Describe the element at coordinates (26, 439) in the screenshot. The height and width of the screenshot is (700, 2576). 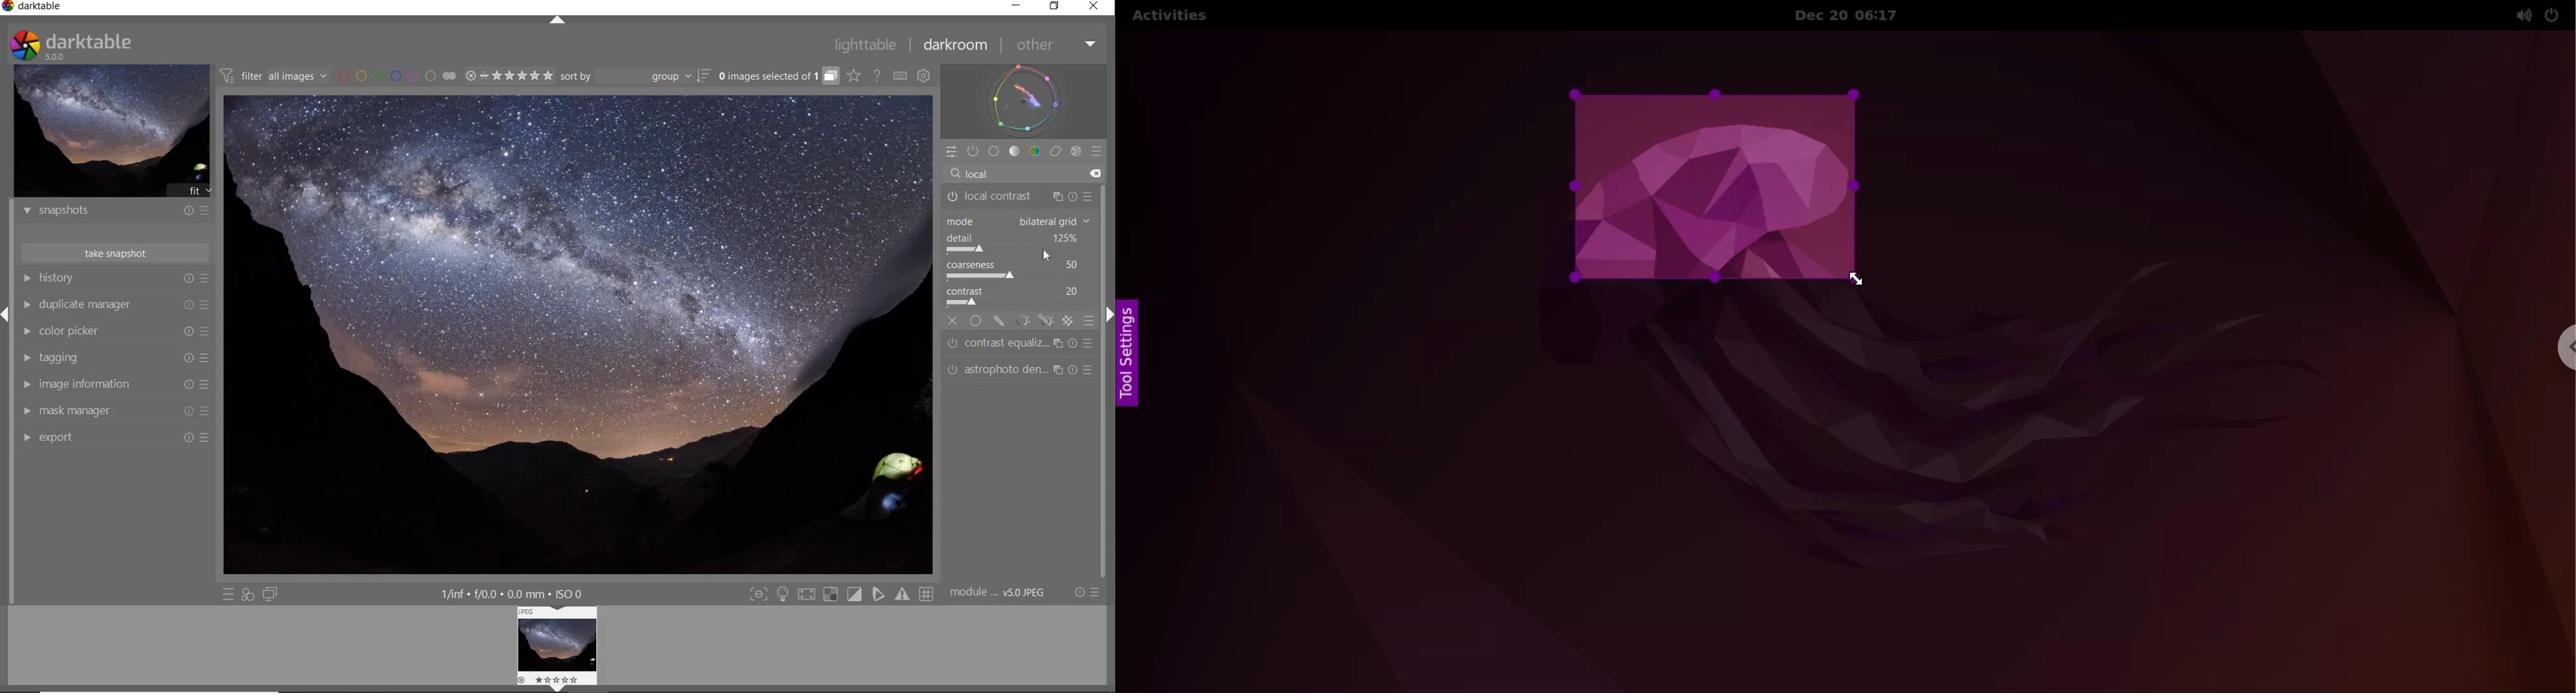
I see `EXPORT` at that location.